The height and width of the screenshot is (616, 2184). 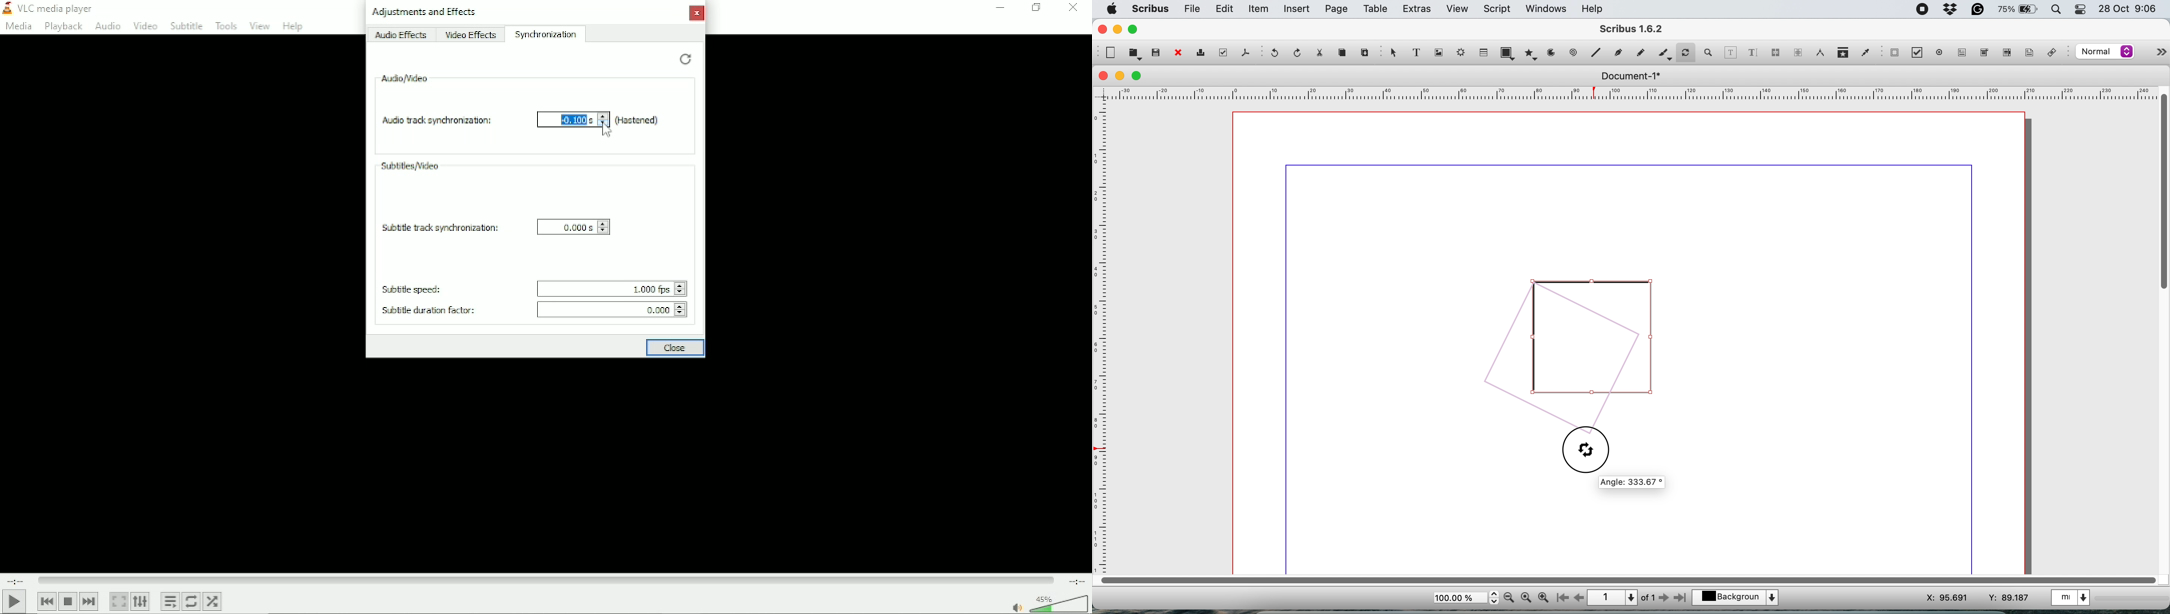 I want to click on extras, so click(x=1417, y=10).